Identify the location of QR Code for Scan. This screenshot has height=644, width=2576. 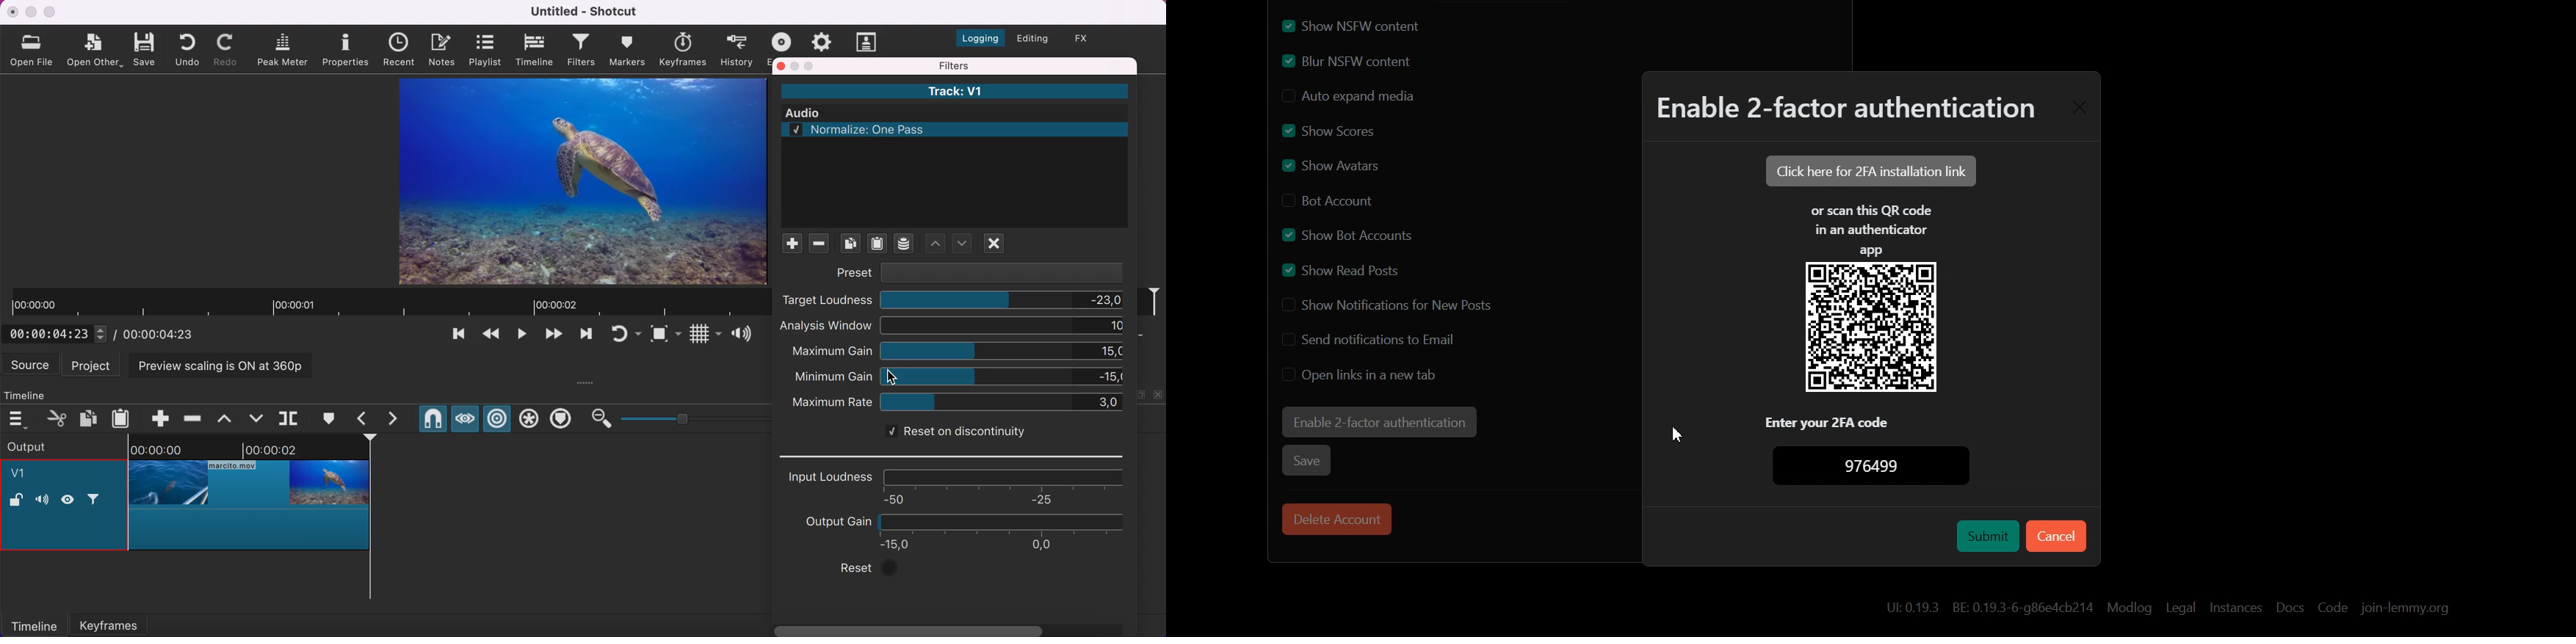
(1871, 328).